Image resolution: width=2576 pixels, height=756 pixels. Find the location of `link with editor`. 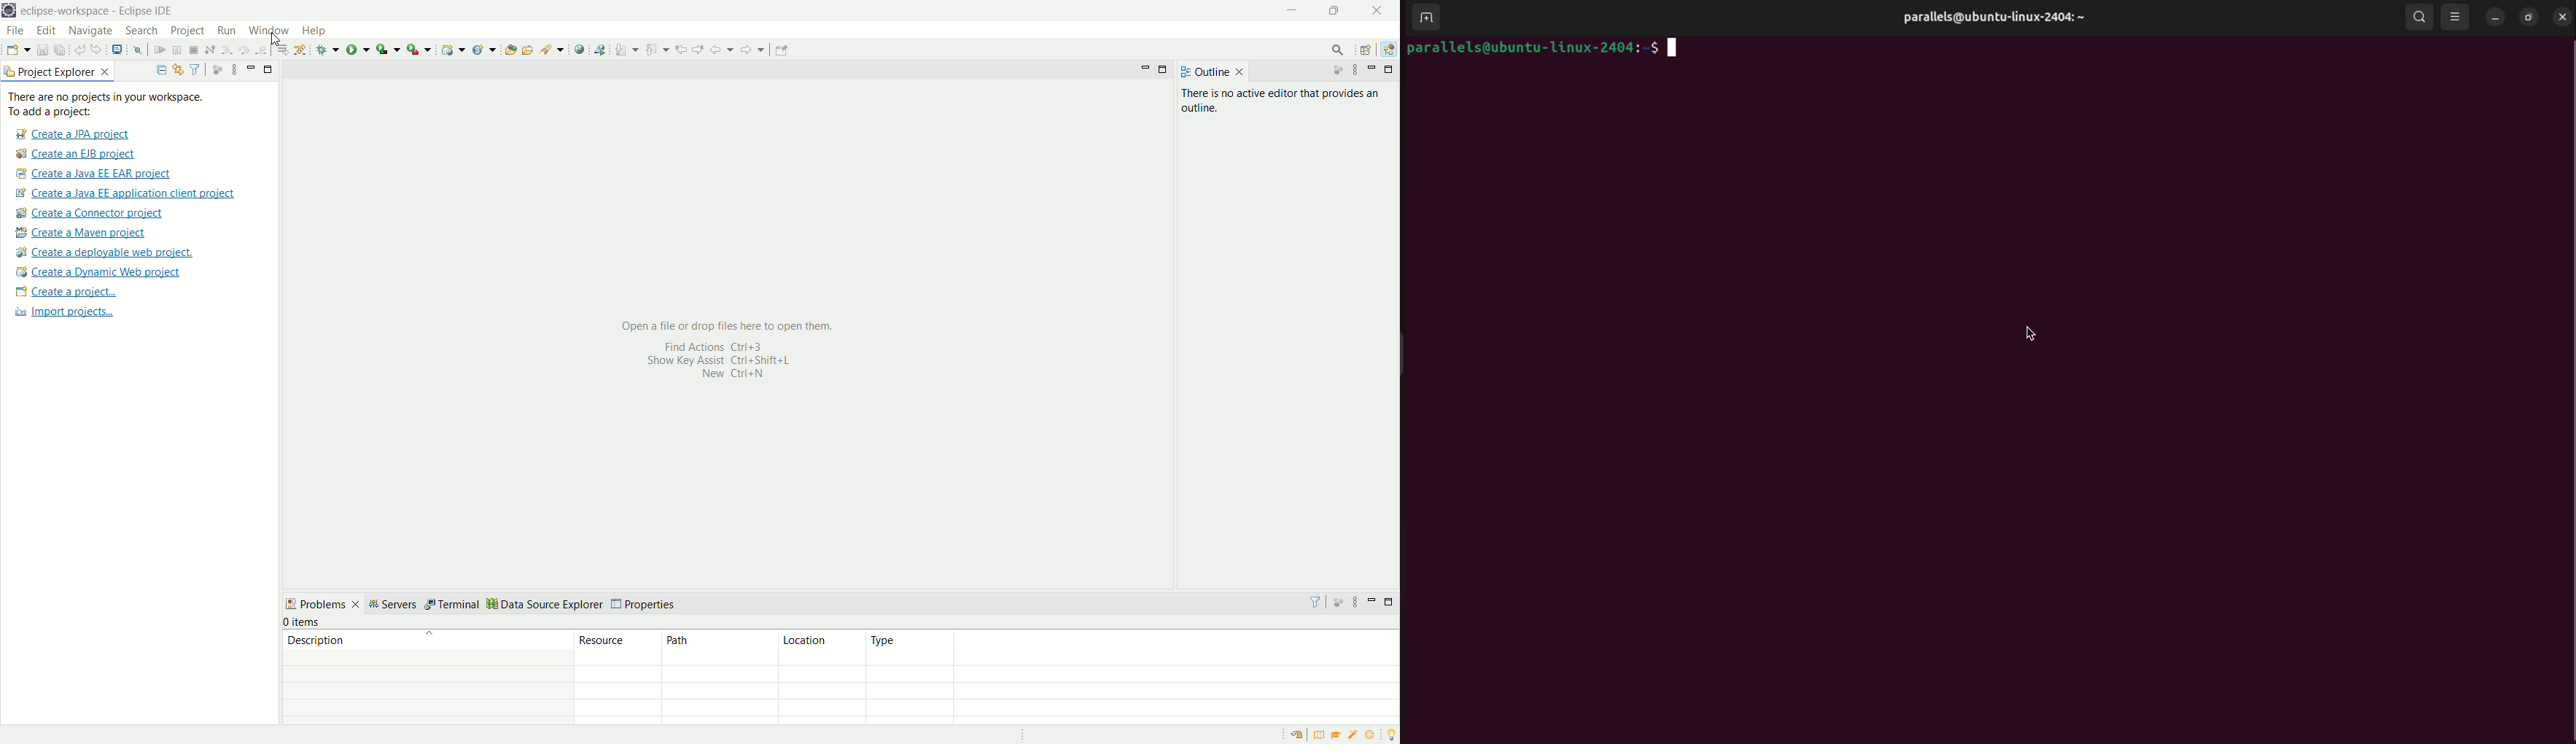

link with editor is located at coordinates (179, 69).